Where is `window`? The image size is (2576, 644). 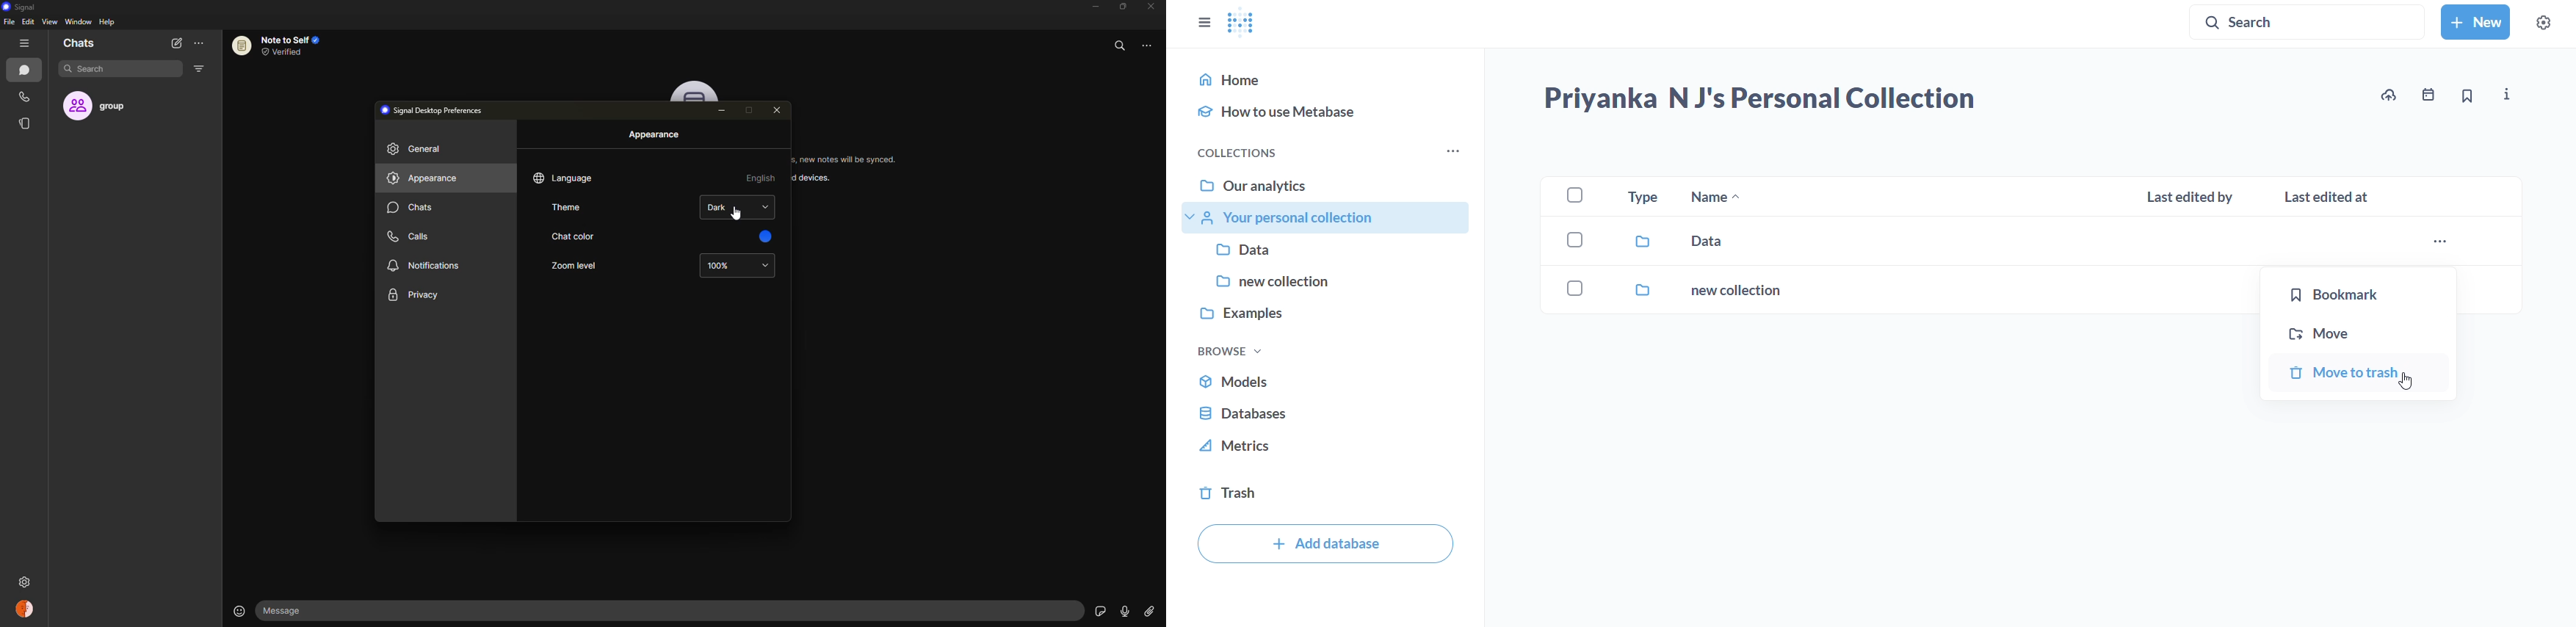
window is located at coordinates (79, 22).